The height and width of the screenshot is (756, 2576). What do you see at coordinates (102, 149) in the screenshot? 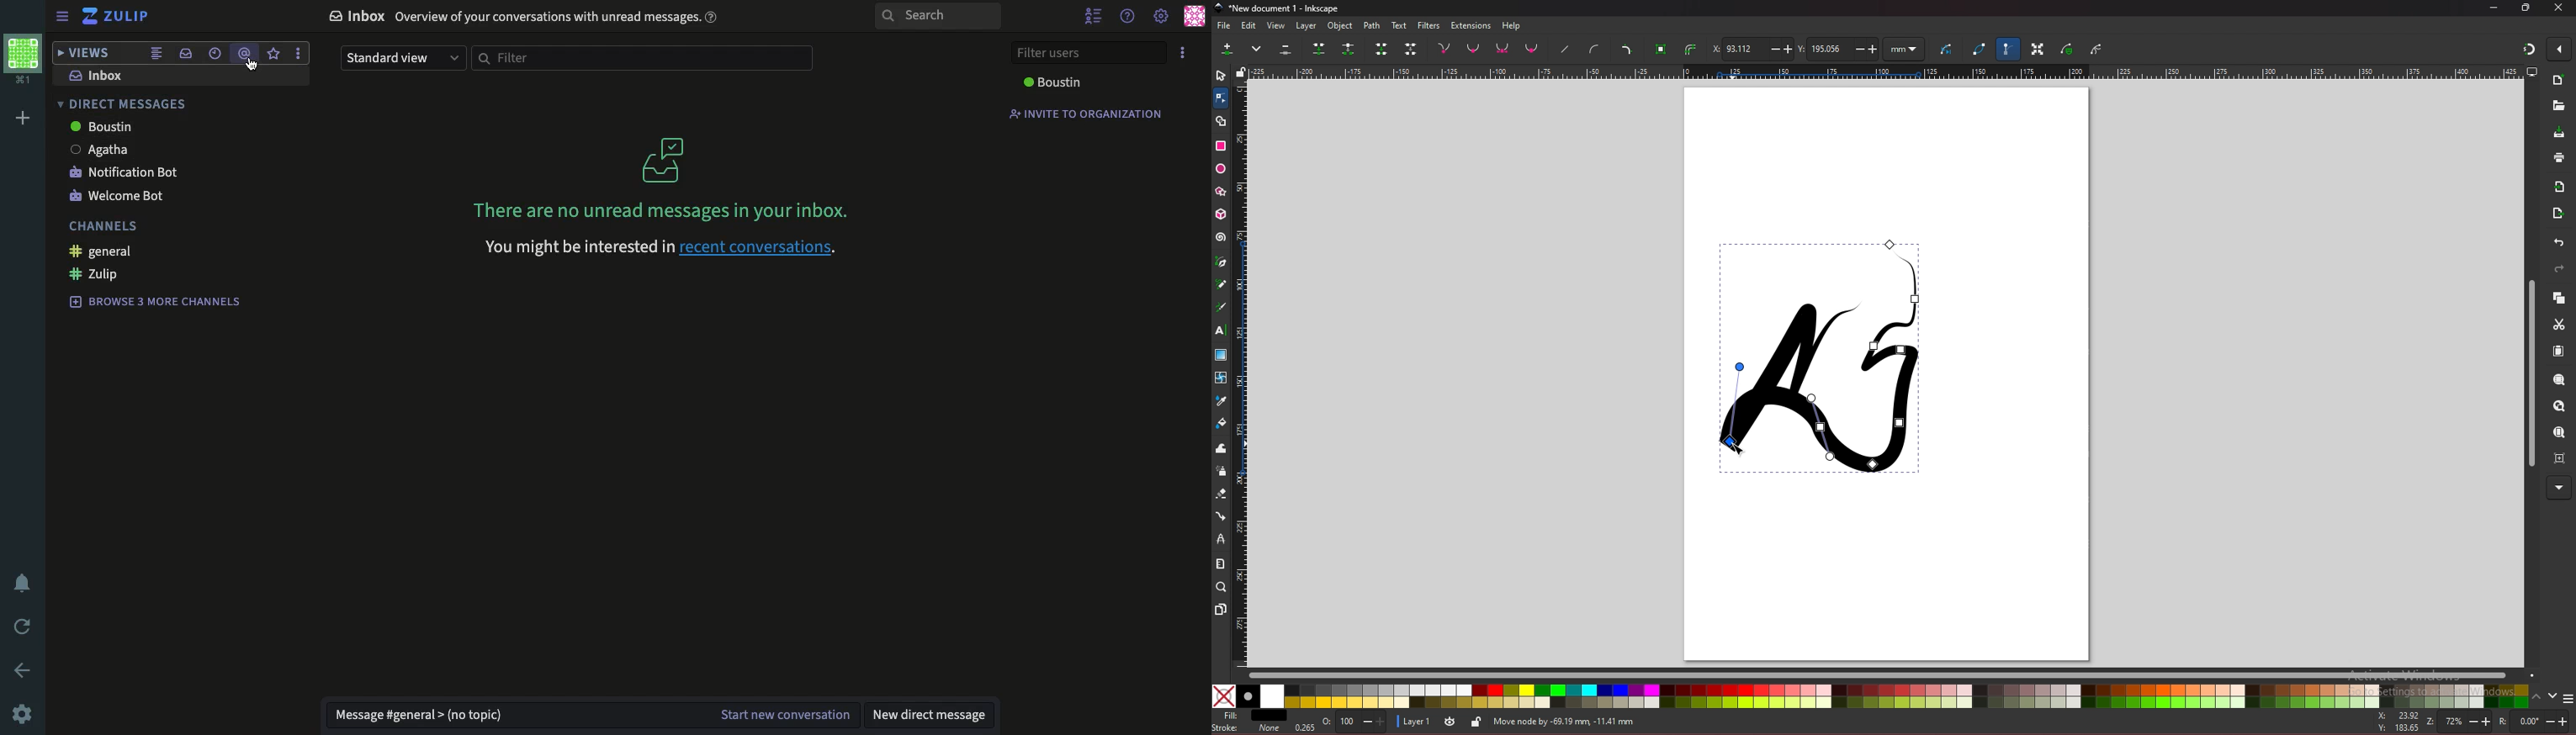
I see `Agatha` at bounding box center [102, 149].